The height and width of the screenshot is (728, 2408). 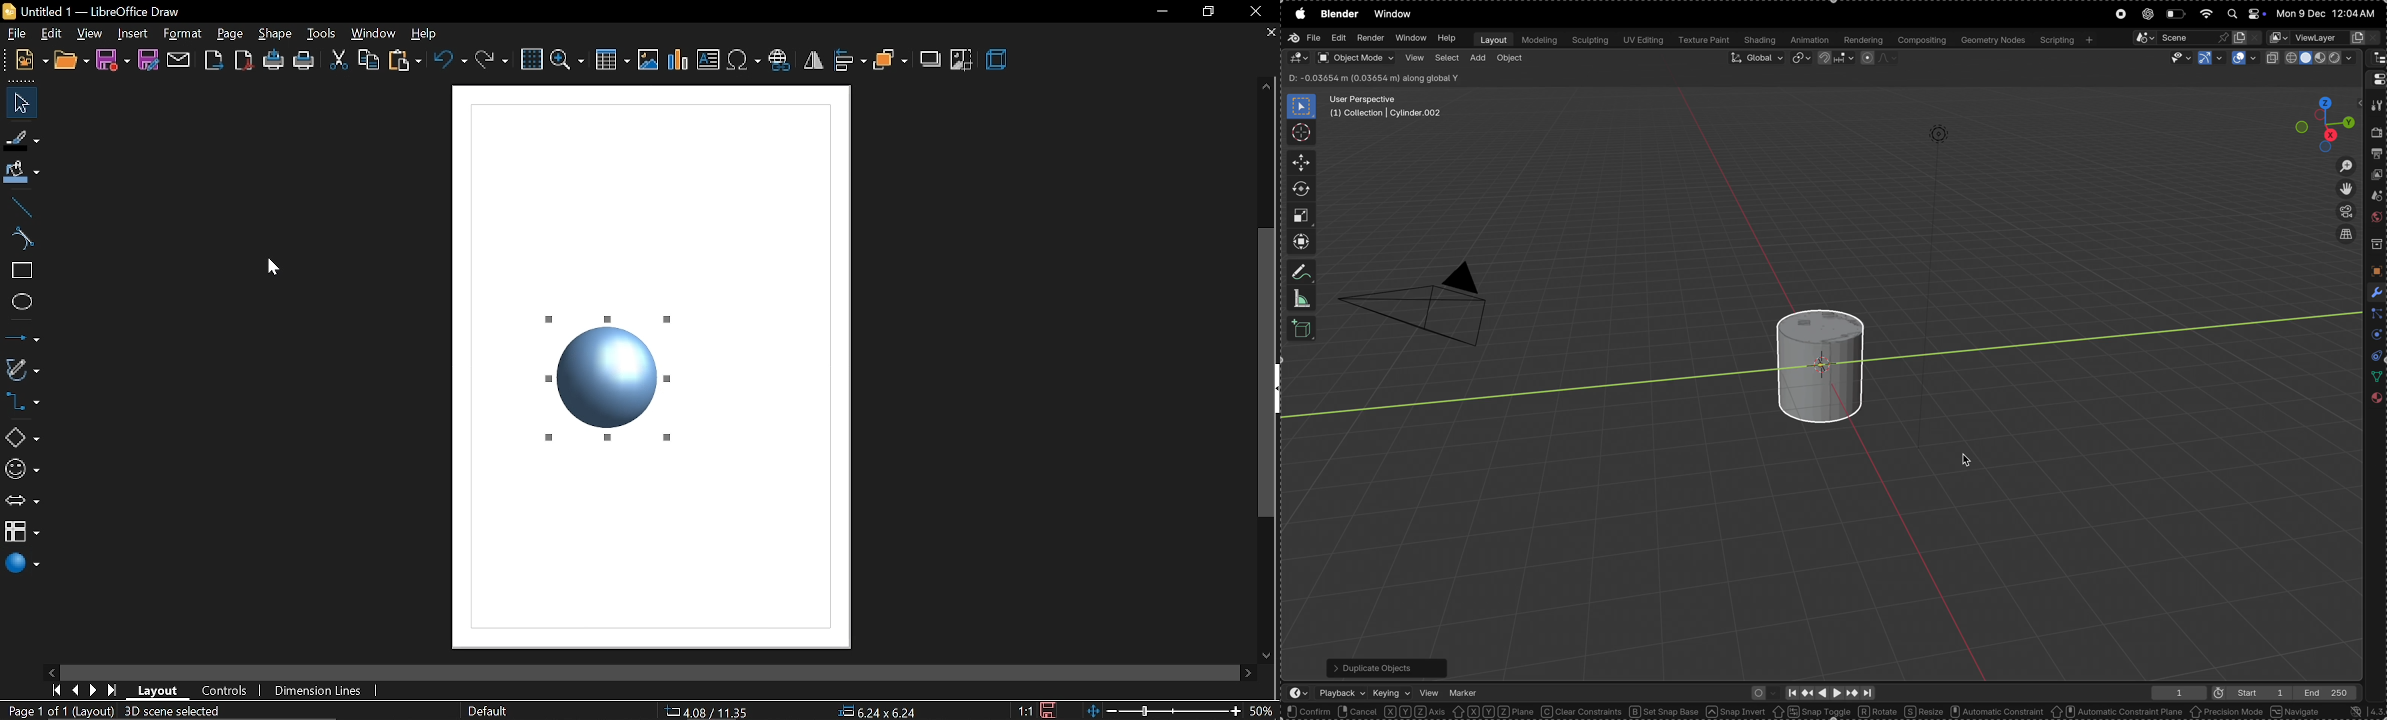 I want to click on restore down, so click(x=1206, y=11).